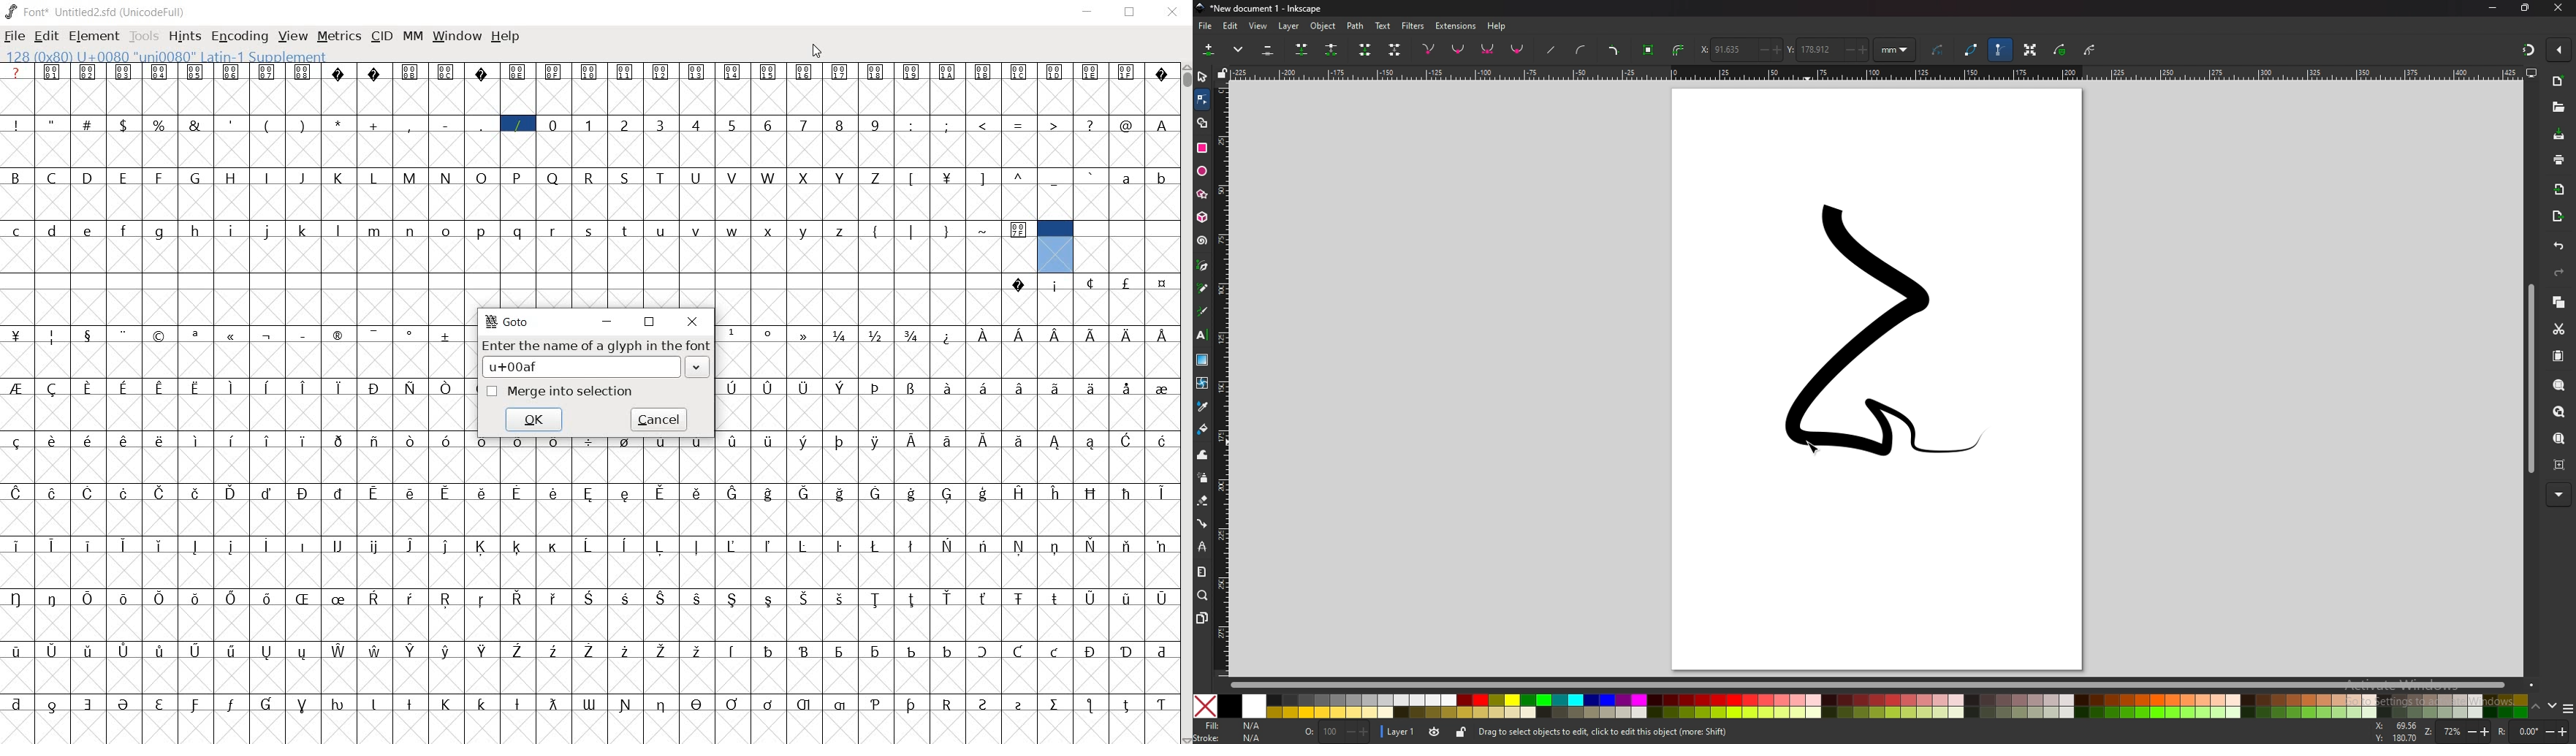 The height and width of the screenshot is (756, 2576). I want to click on M, so click(411, 177).